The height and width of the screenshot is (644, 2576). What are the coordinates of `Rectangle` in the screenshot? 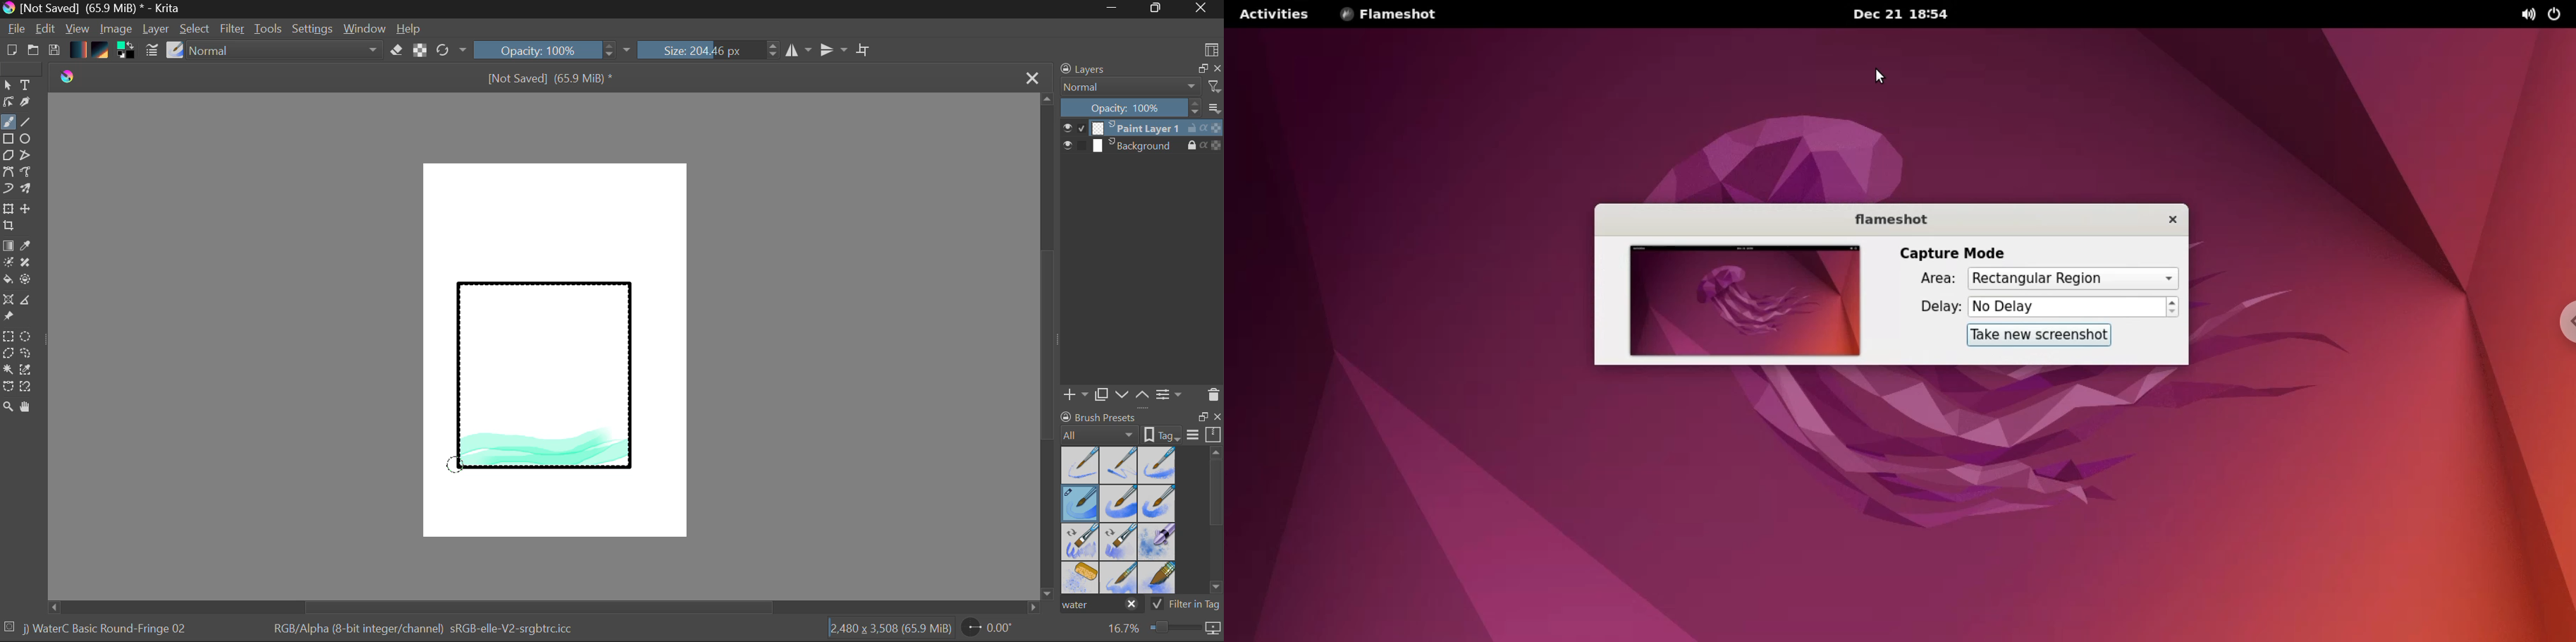 It's located at (9, 140).